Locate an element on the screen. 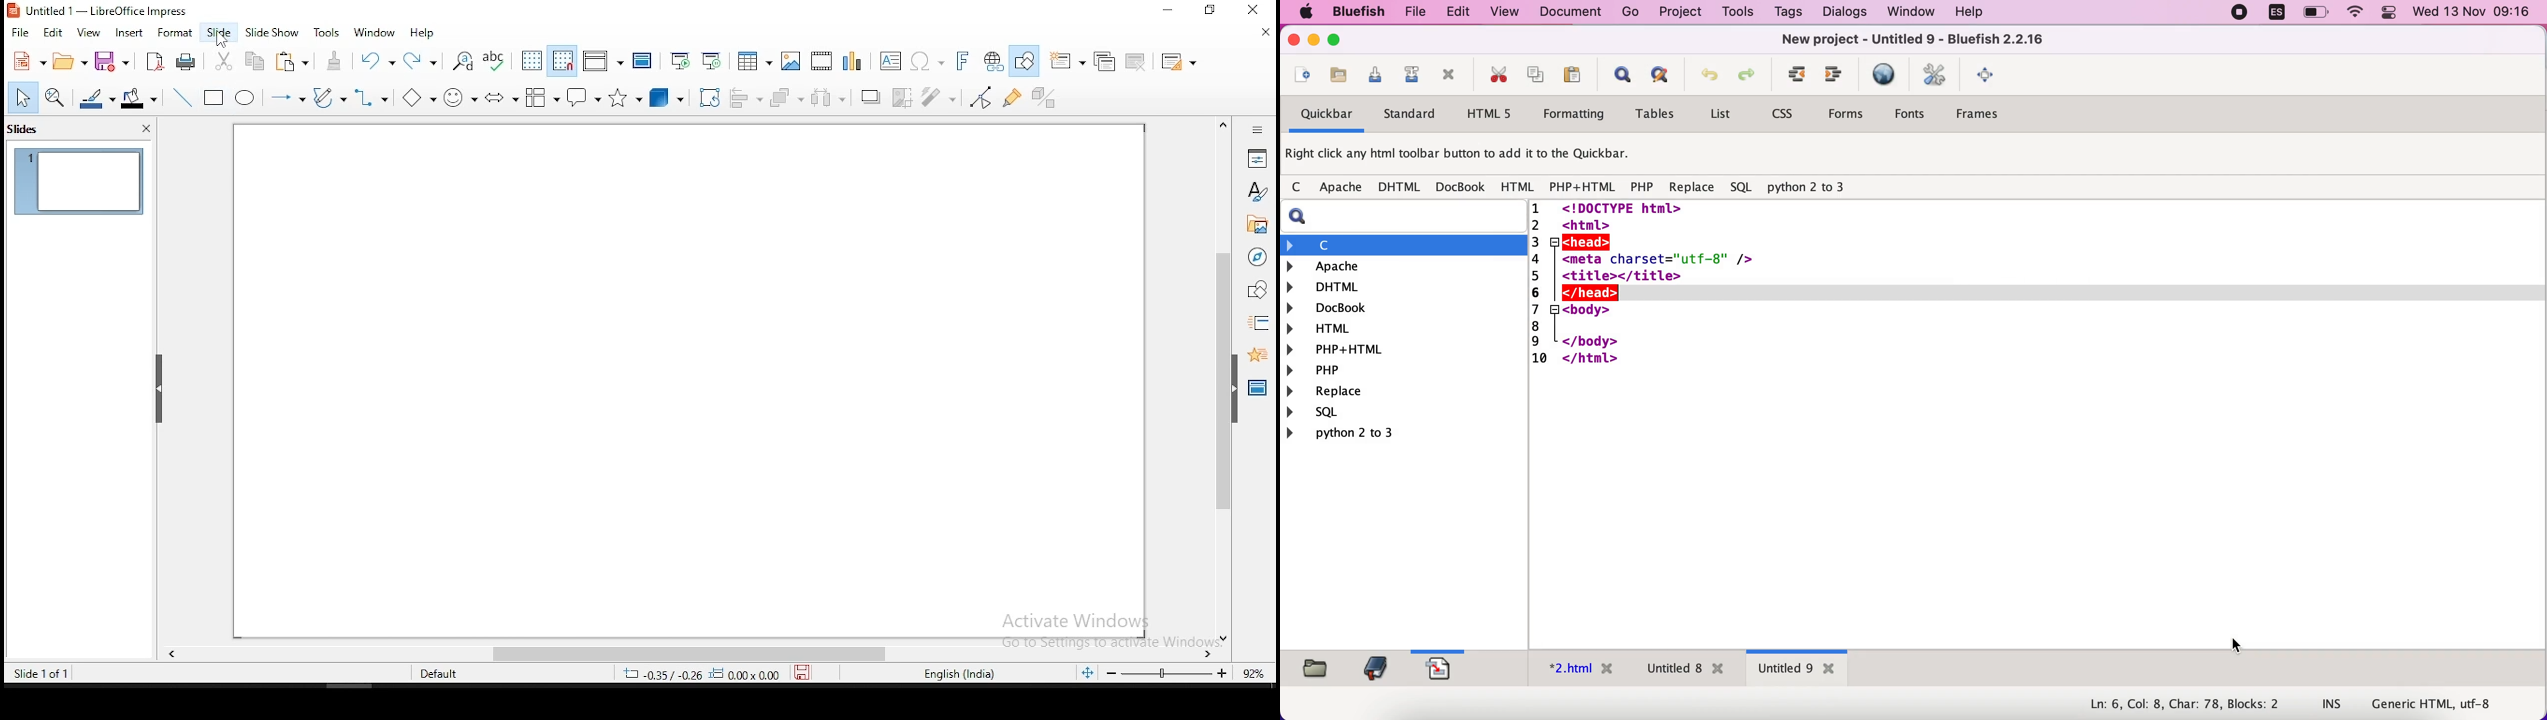  toggle point edit mode is located at coordinates (982, 96).